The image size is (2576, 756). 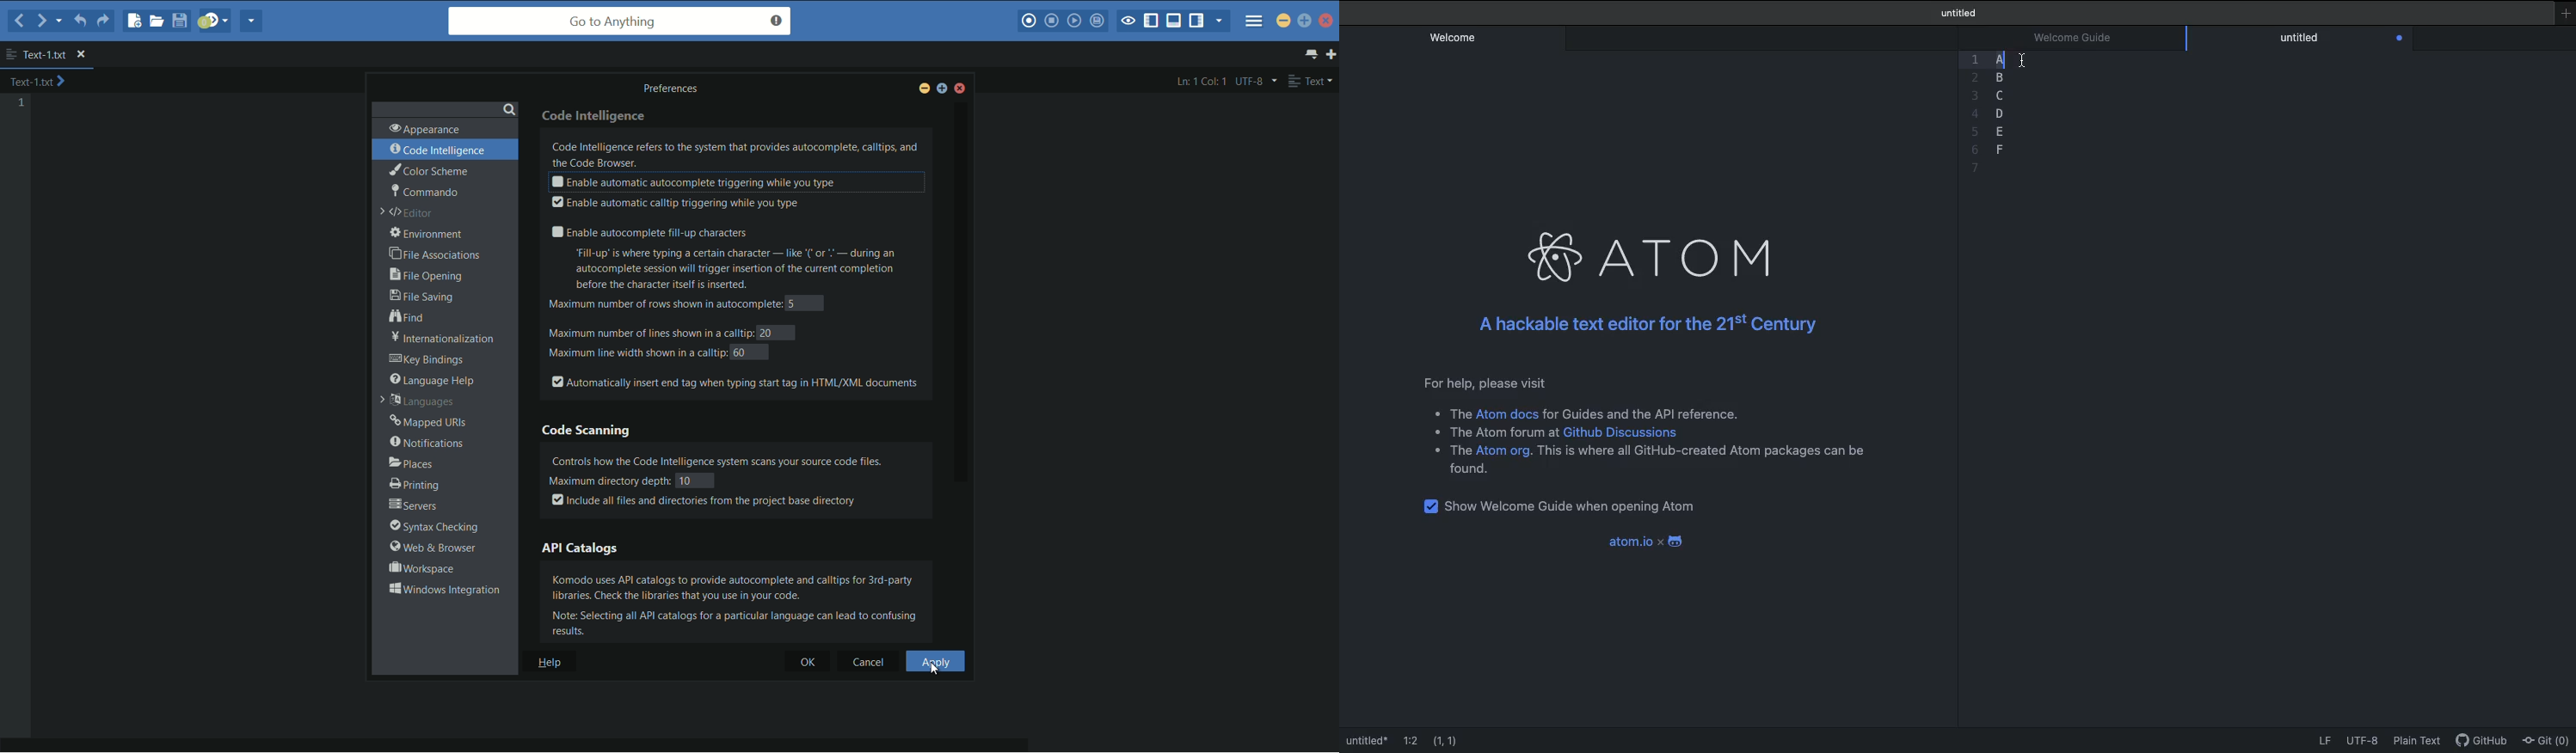 I want to click on find, so click(x=409, y=318).